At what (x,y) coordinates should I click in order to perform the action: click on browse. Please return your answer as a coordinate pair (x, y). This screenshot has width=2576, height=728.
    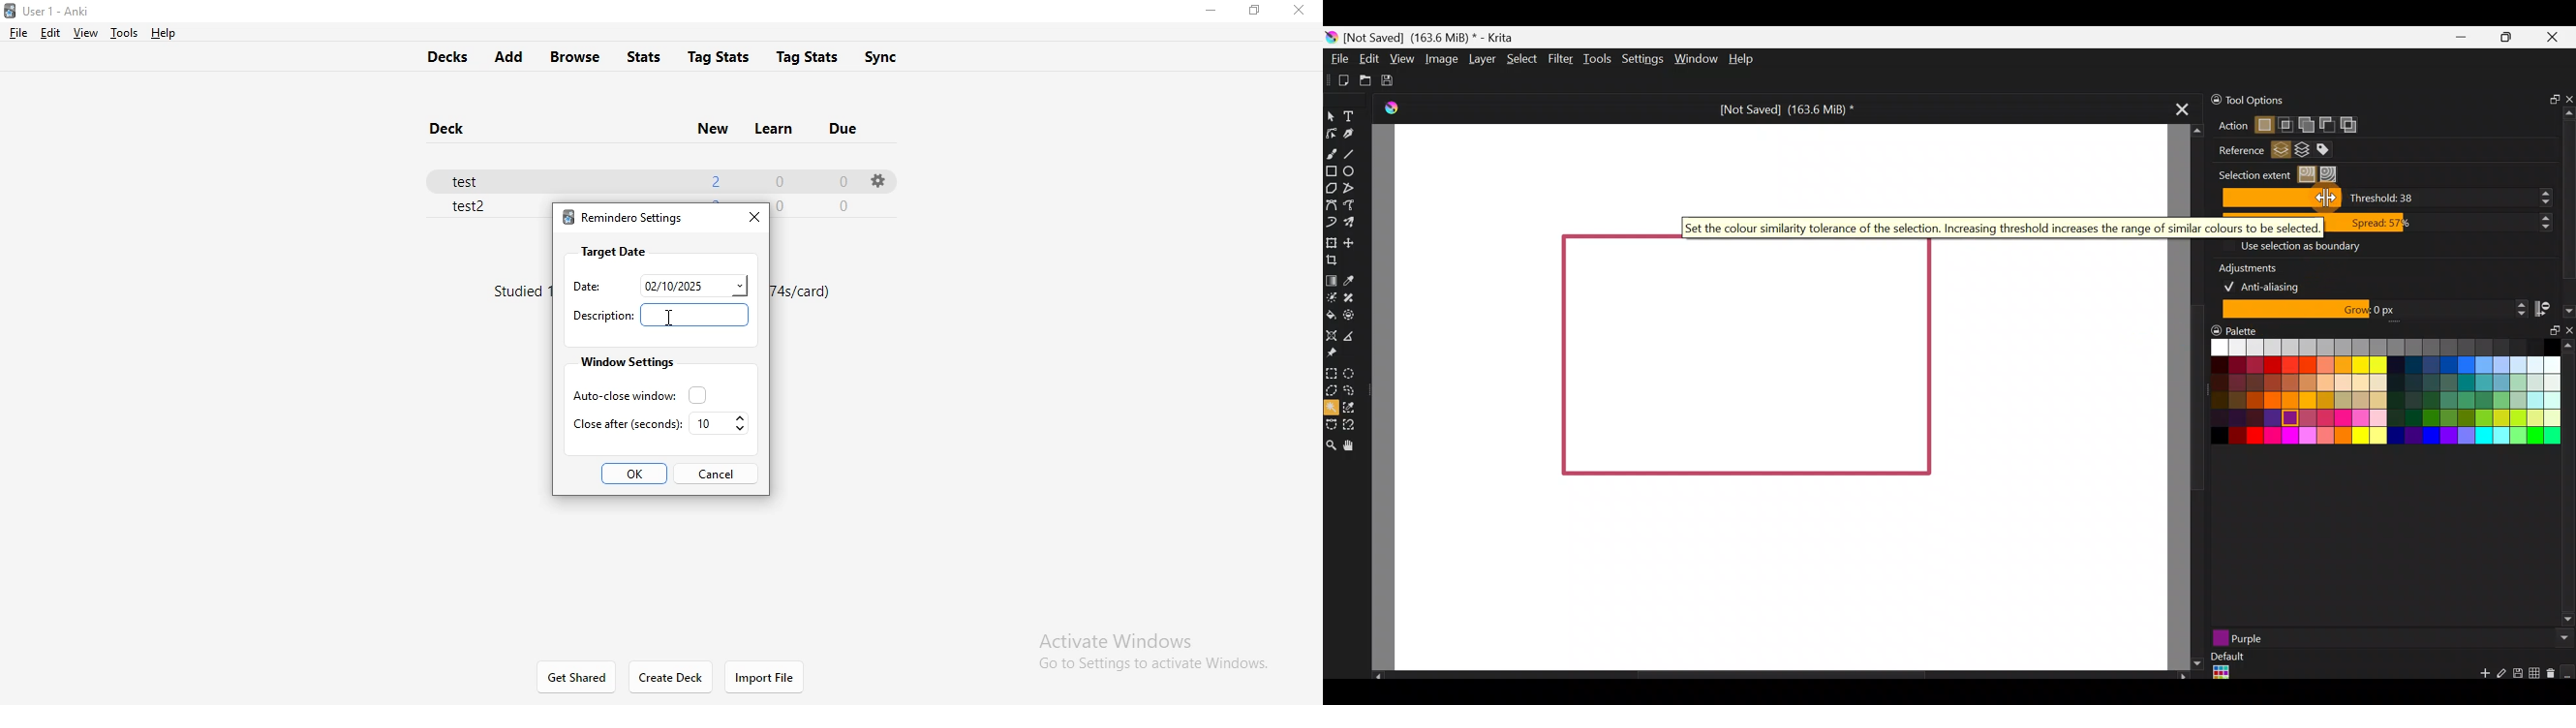
    Looking at the image, I should click on (577, 56).